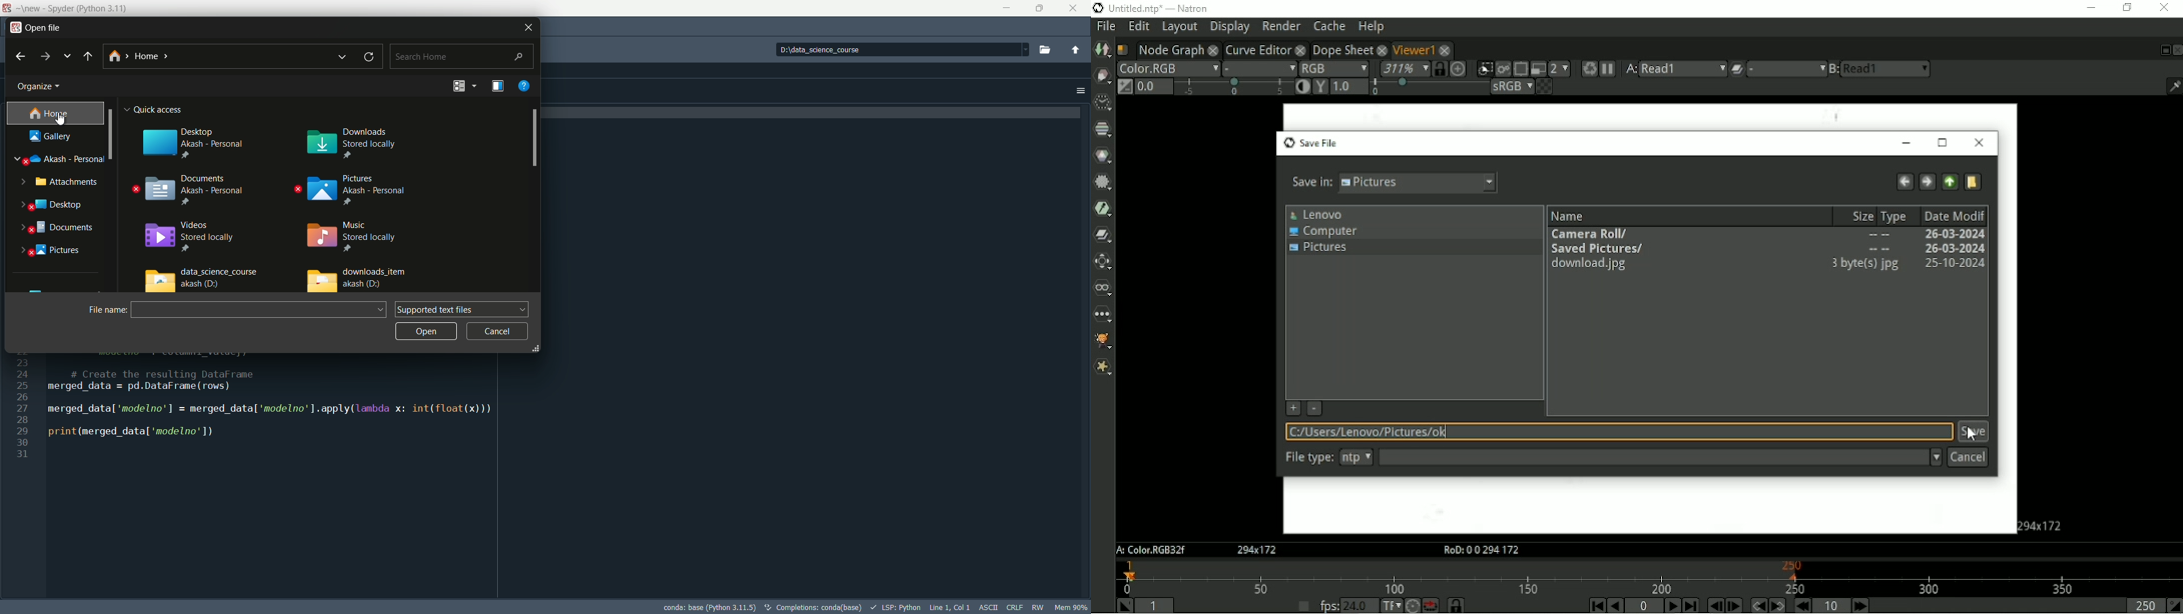 The width and height of the screenshot is (2184, 616). What do you see at coordinates (1076, 50) in the screenshot?
I see `change to parent directory` at bounding box center [1076, 50].